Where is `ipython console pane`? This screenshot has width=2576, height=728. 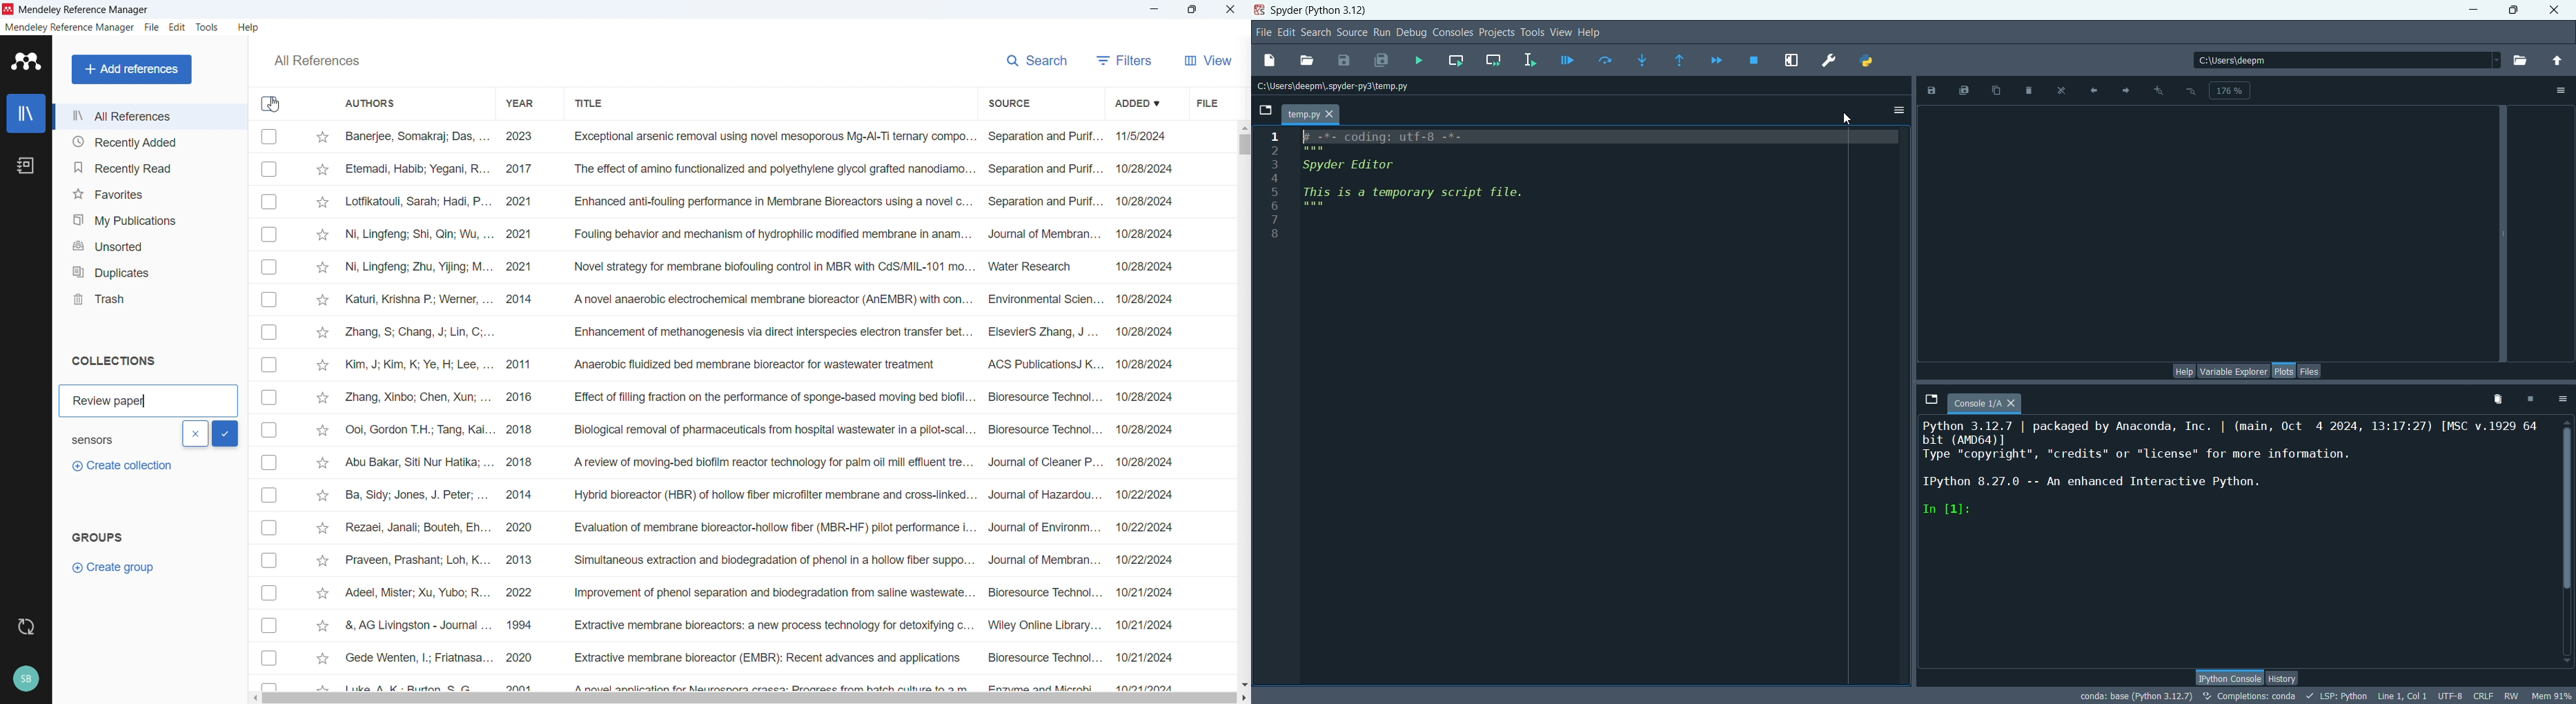 ipython console pane is located at coordinates (2236, 475).